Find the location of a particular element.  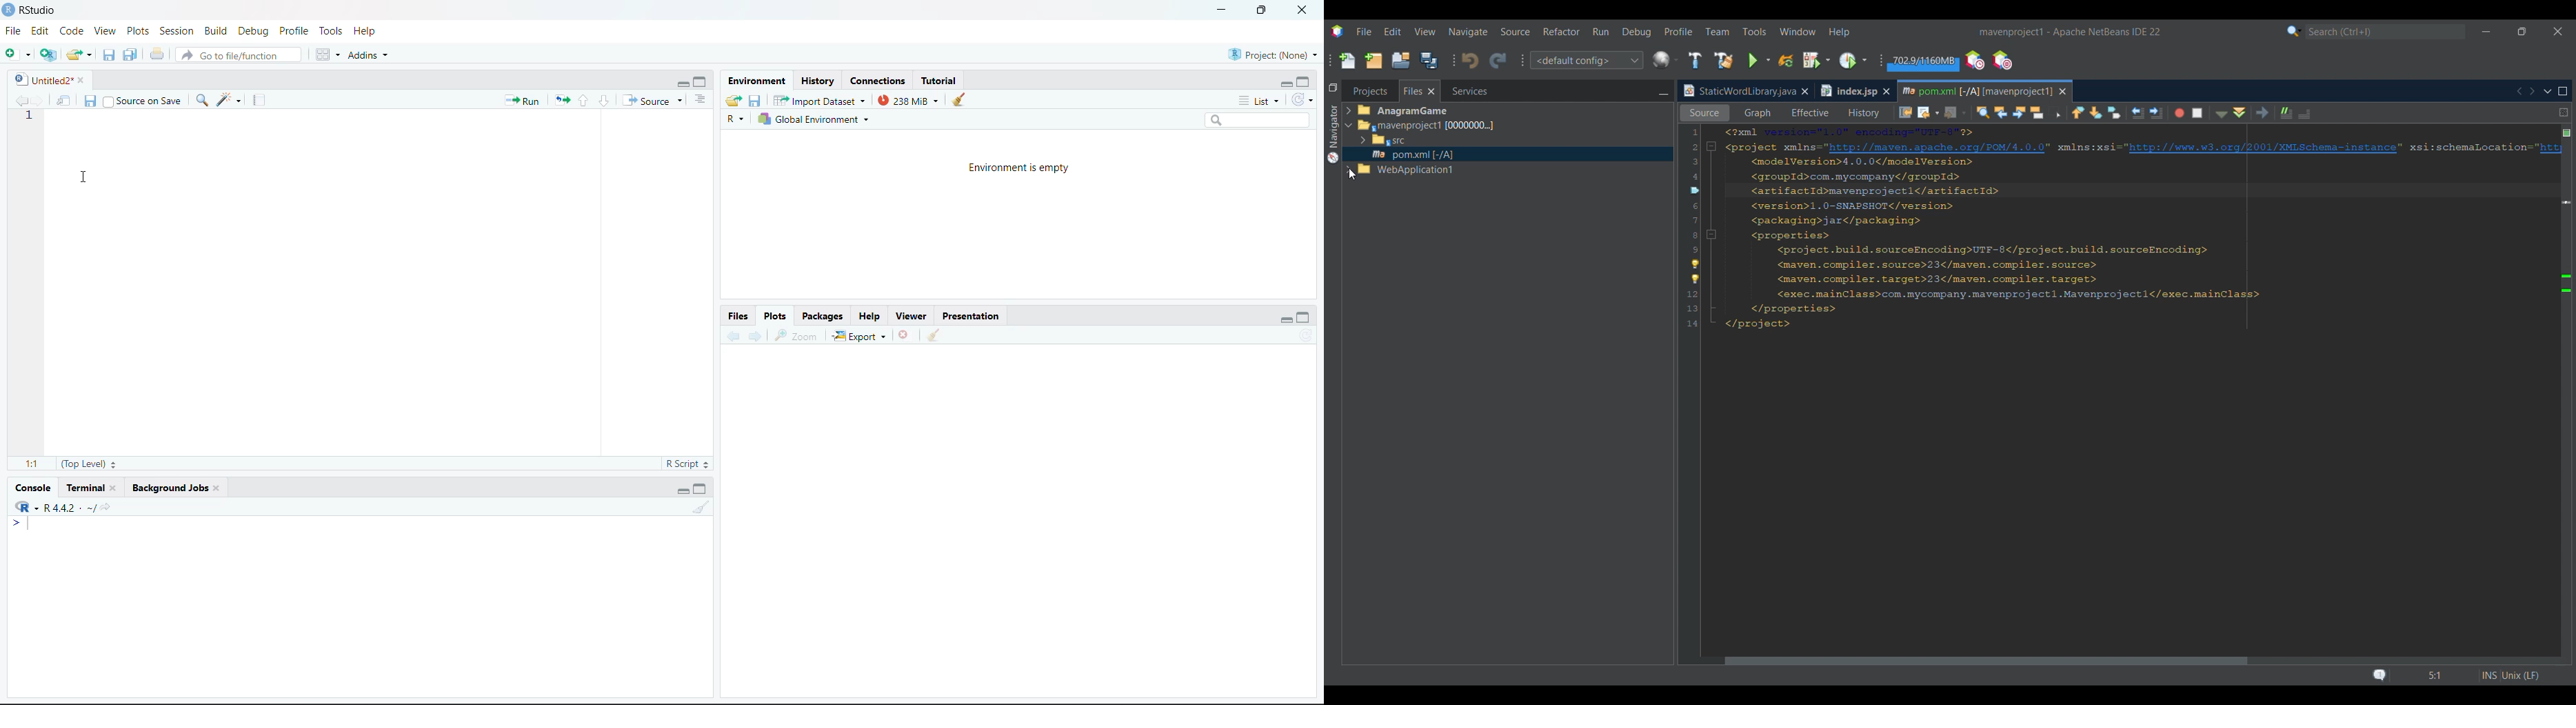

back is located at coordinates (732, 336).